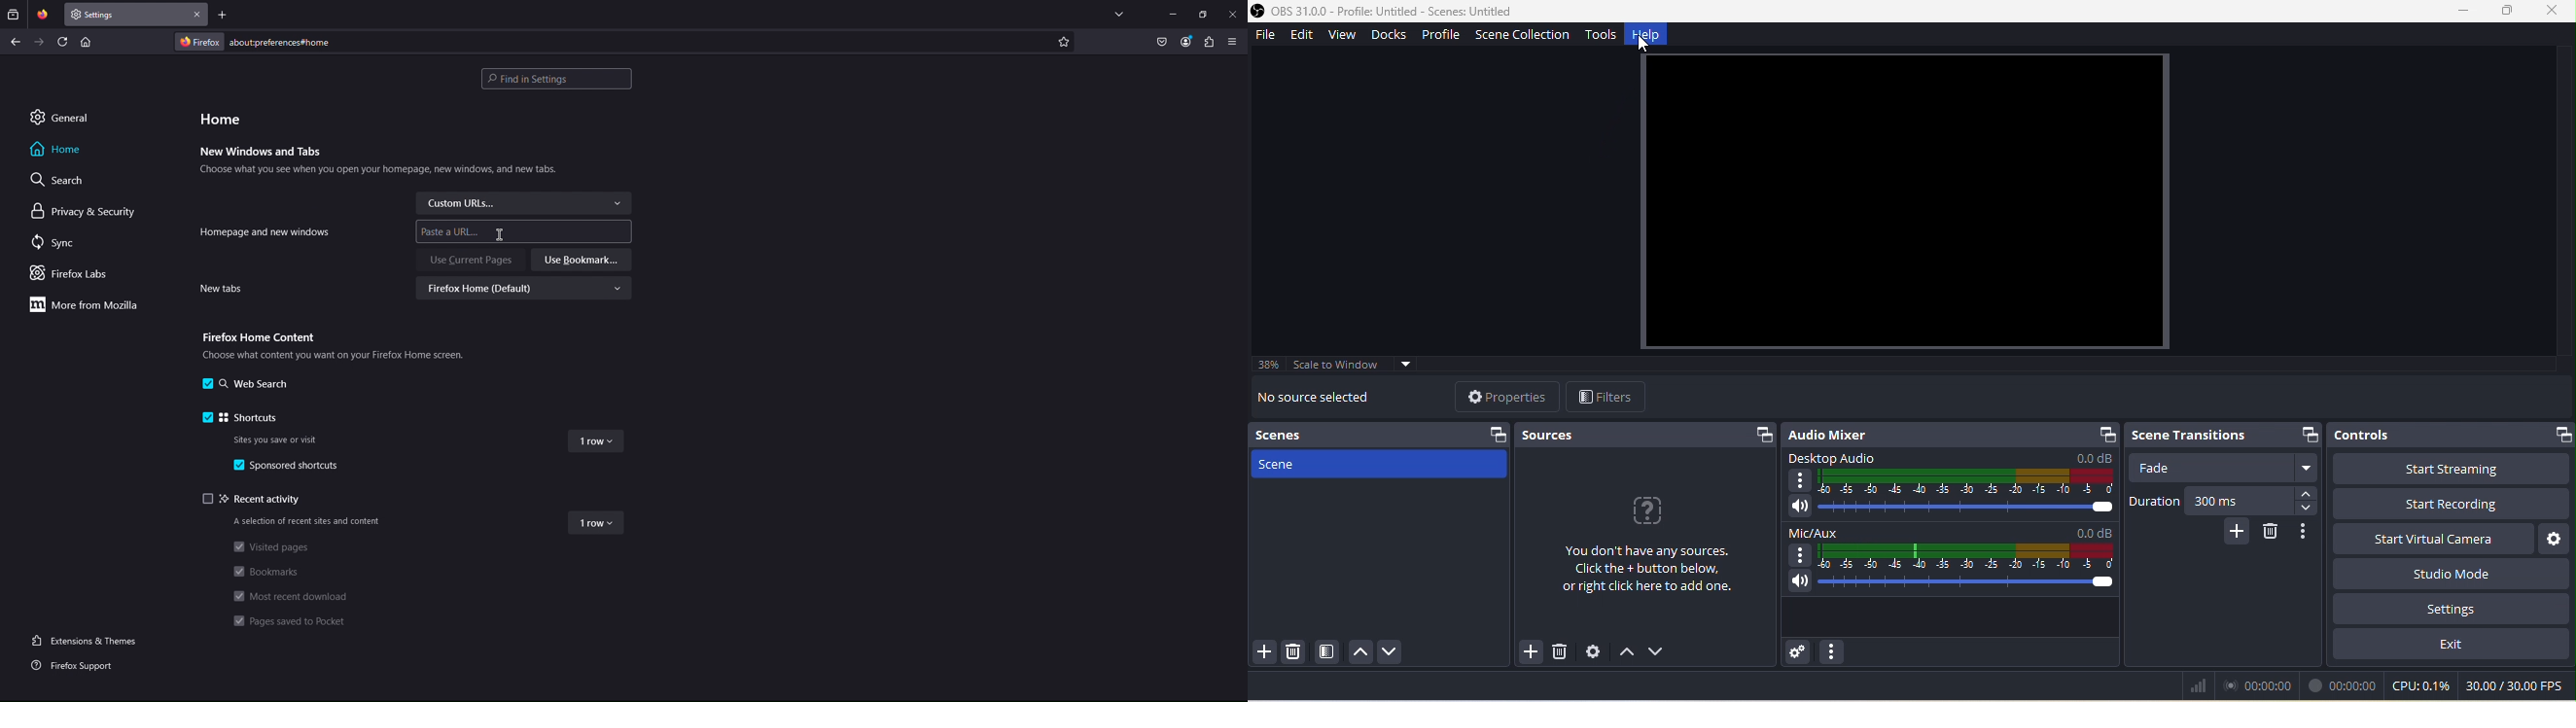 The height and width of the screenshot is (728, 2576). Describe the element at coordinates (1441, 37) in the screenshot. I see `profile` at that location.